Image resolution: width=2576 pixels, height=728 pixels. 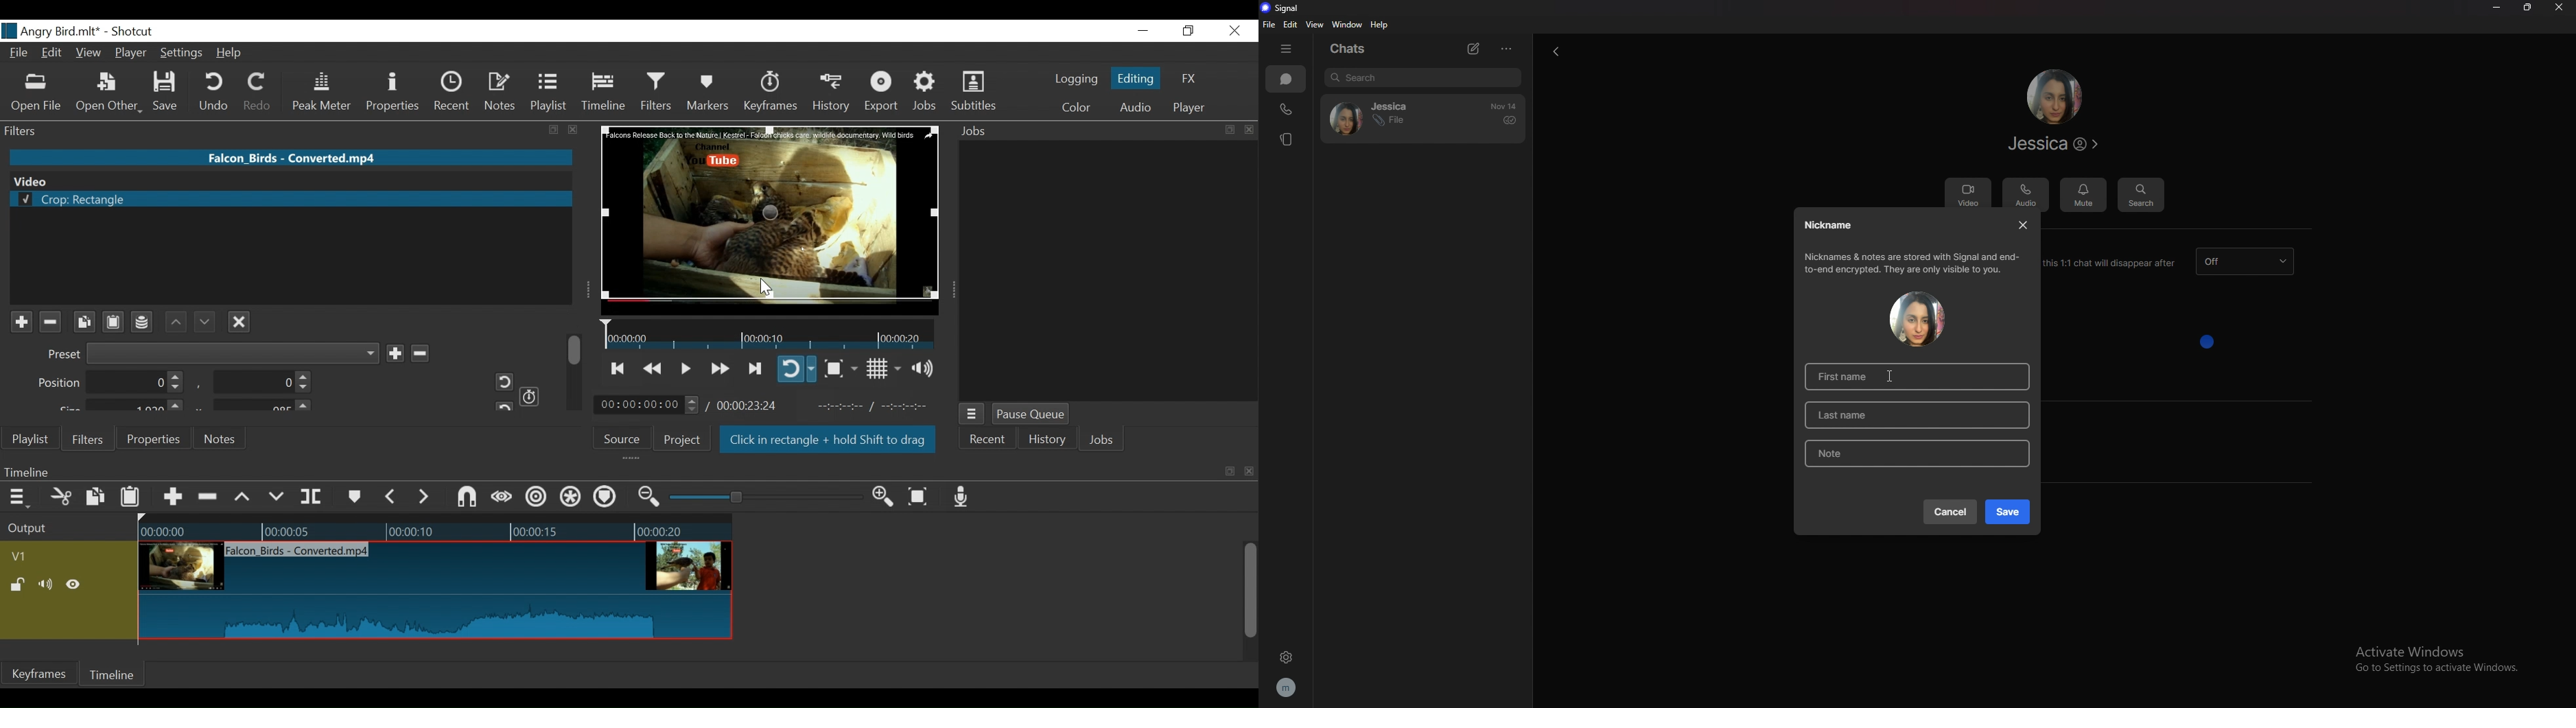 I want to click on Show volume control, so click(x=928, y=368).